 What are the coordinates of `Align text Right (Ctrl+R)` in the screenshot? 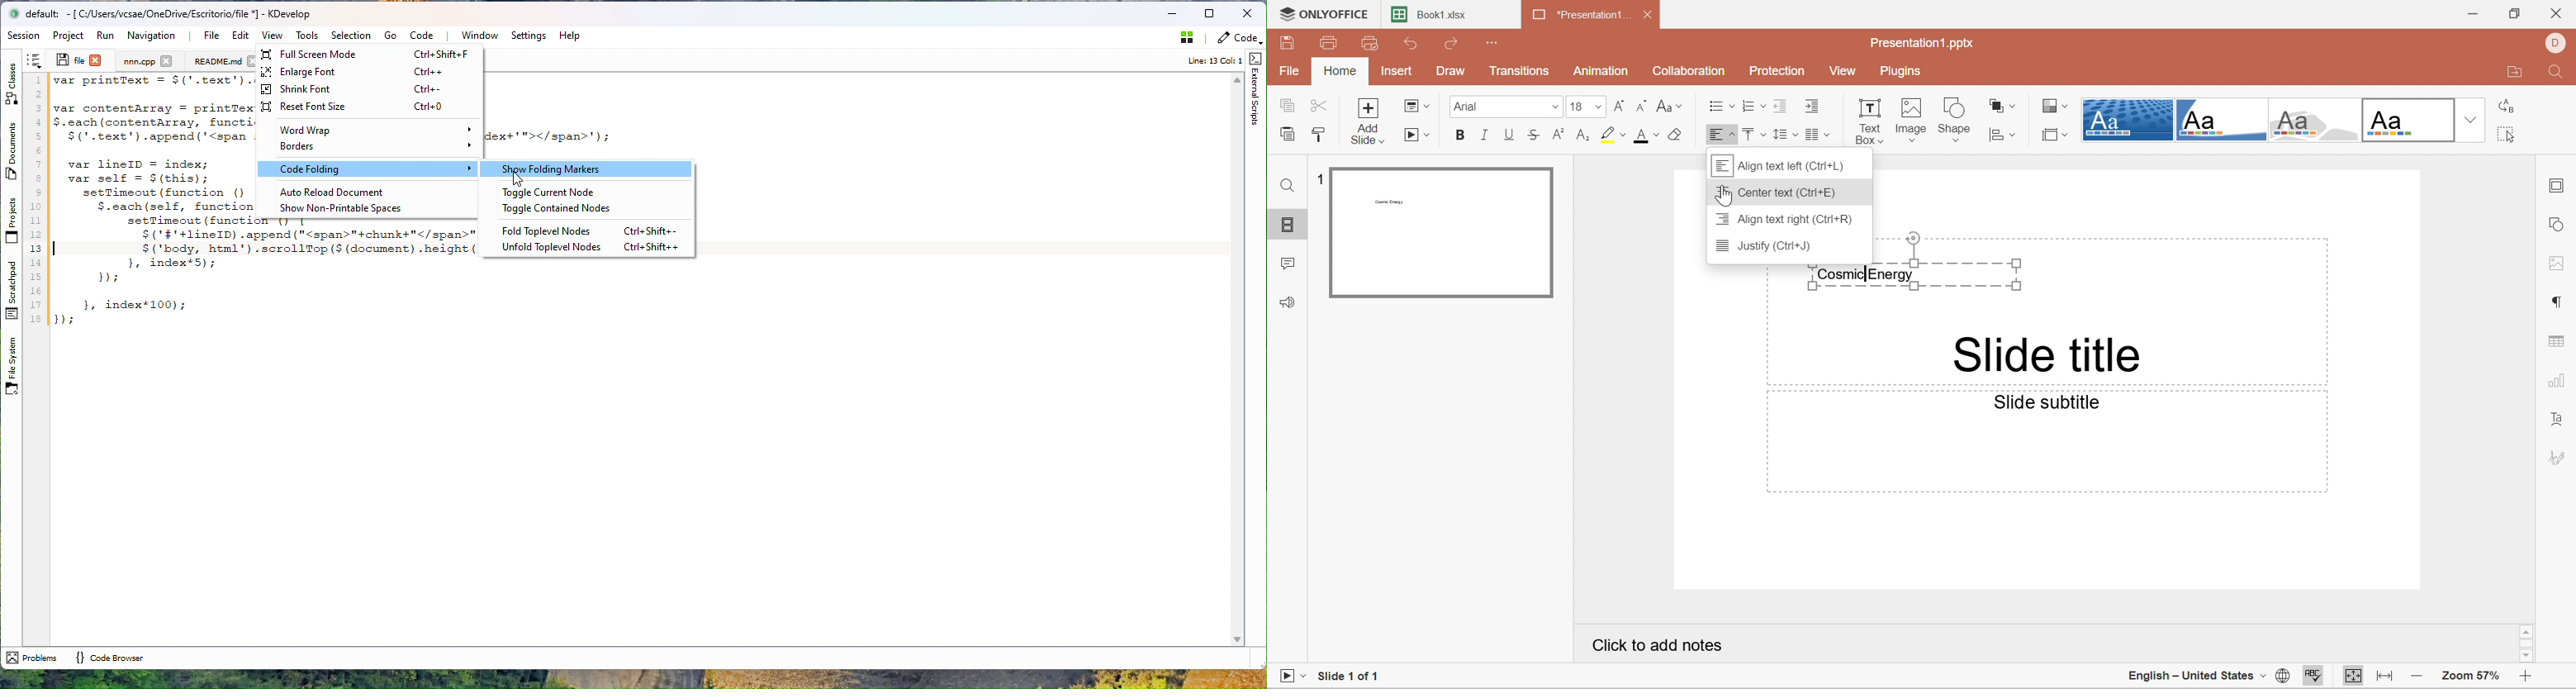 It's located at (1785, 220).